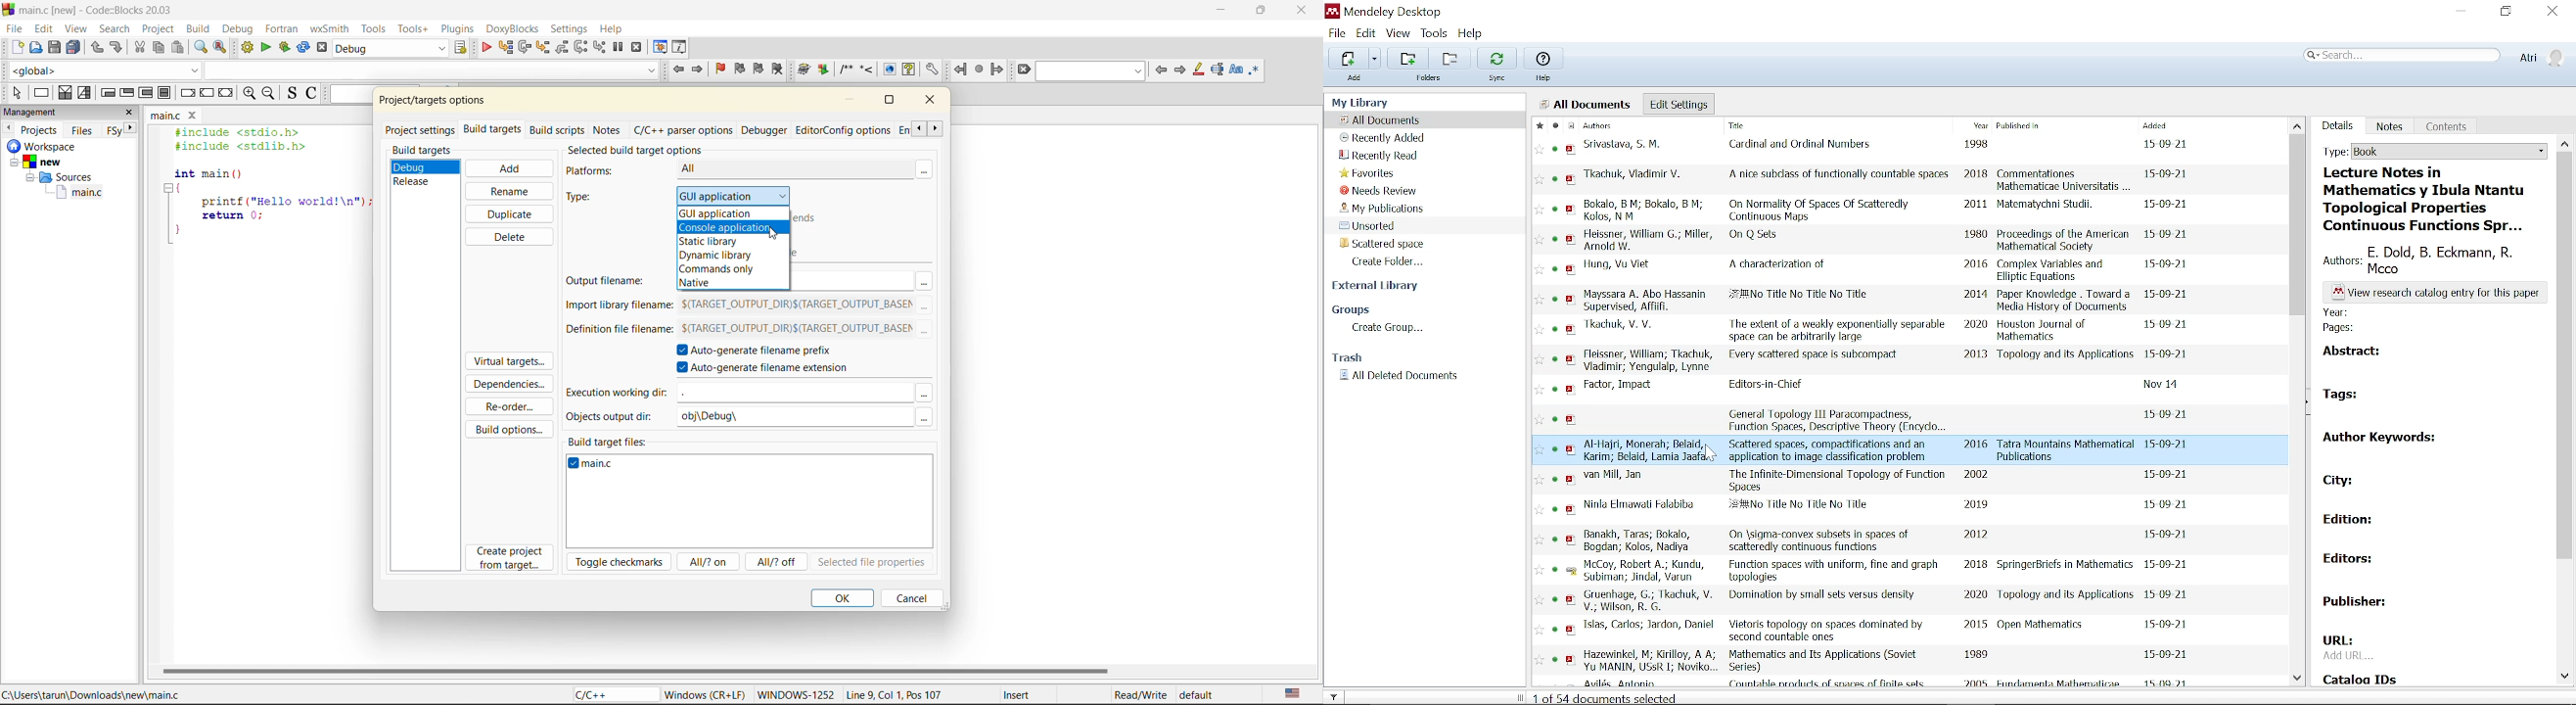 Image resolution: width=2576 pixels, height=728 pixels. Describe the element at coordinates (2166, 625) in the screenshot. I see `date` at that location.